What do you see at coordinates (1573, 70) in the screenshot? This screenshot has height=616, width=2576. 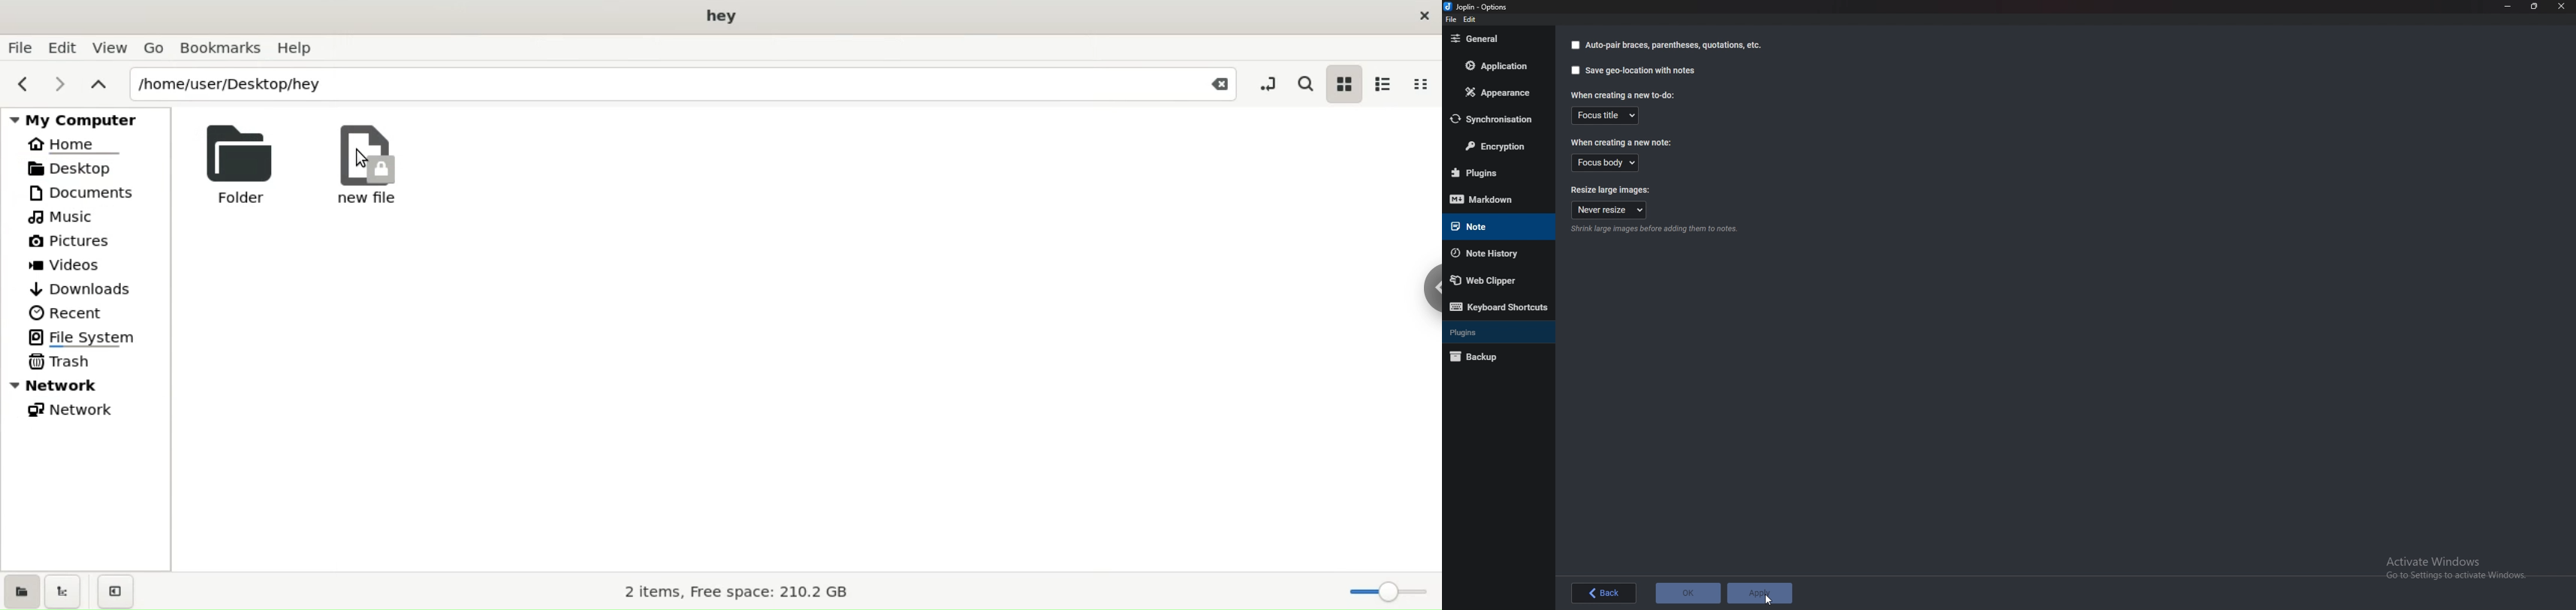 I see `Checkbox ` at bounding box center [1573, 70].